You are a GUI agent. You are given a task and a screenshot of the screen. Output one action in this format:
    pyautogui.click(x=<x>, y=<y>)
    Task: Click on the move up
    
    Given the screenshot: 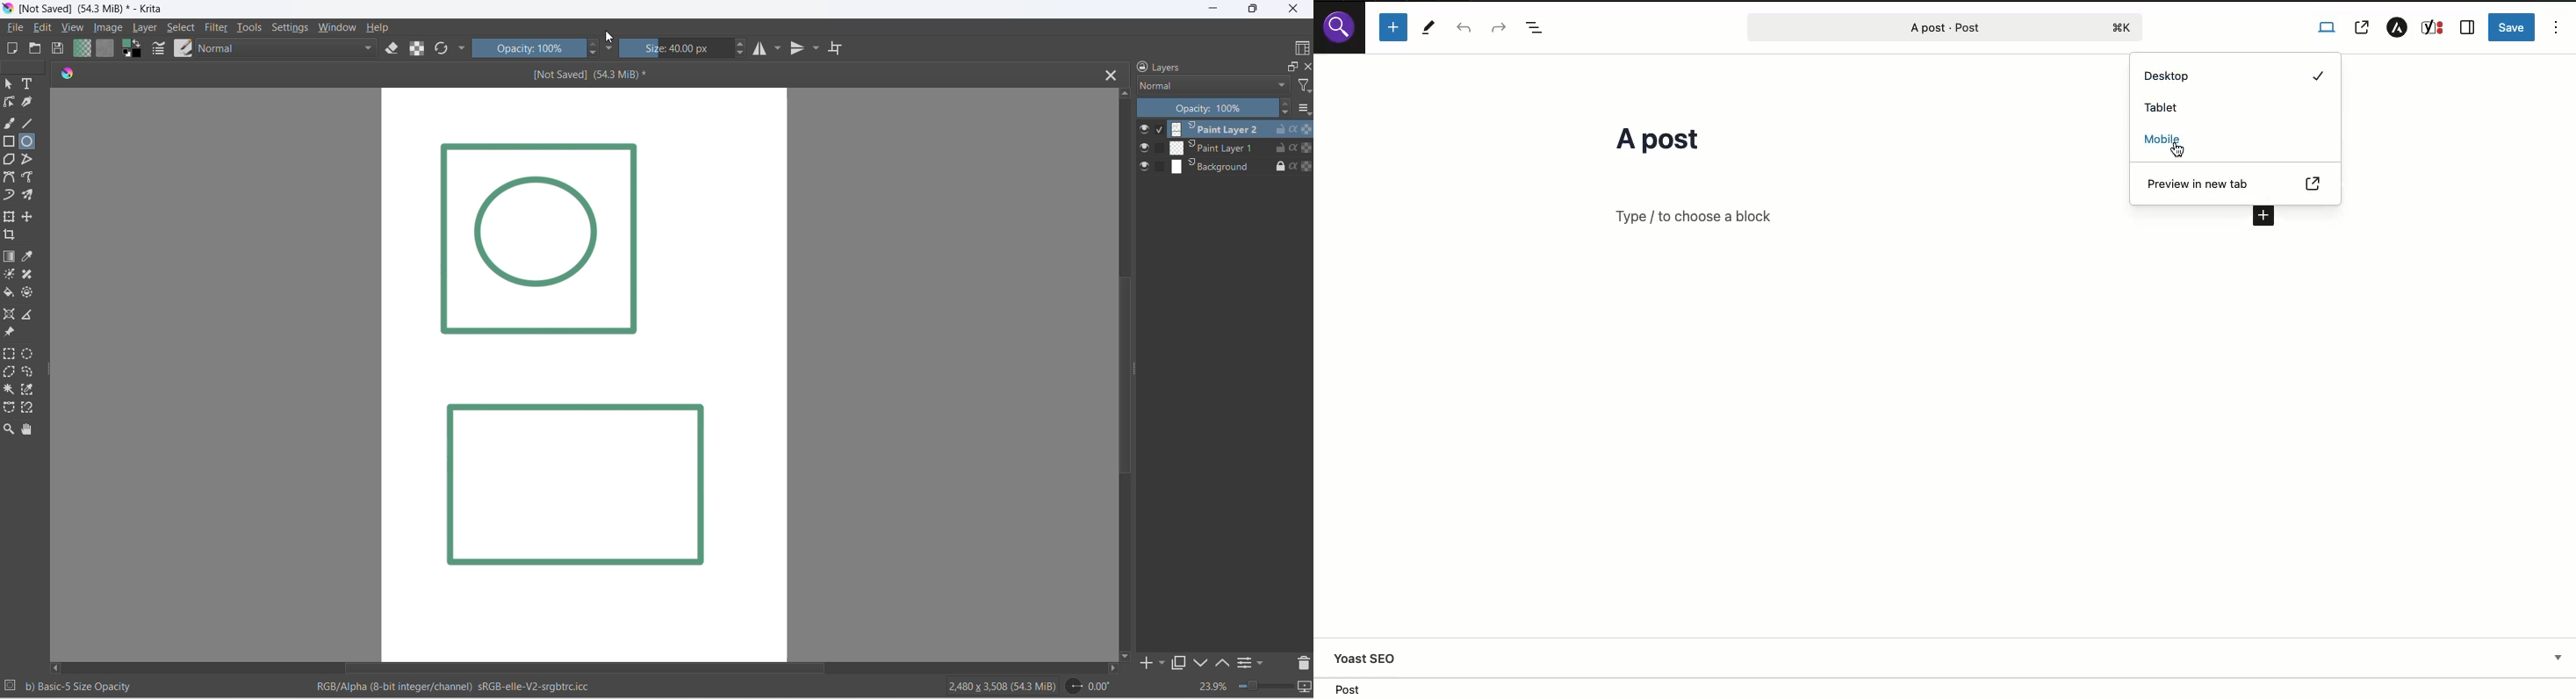 What is the action you would take?
    pyautogui.click(x=1222, y=663)
    